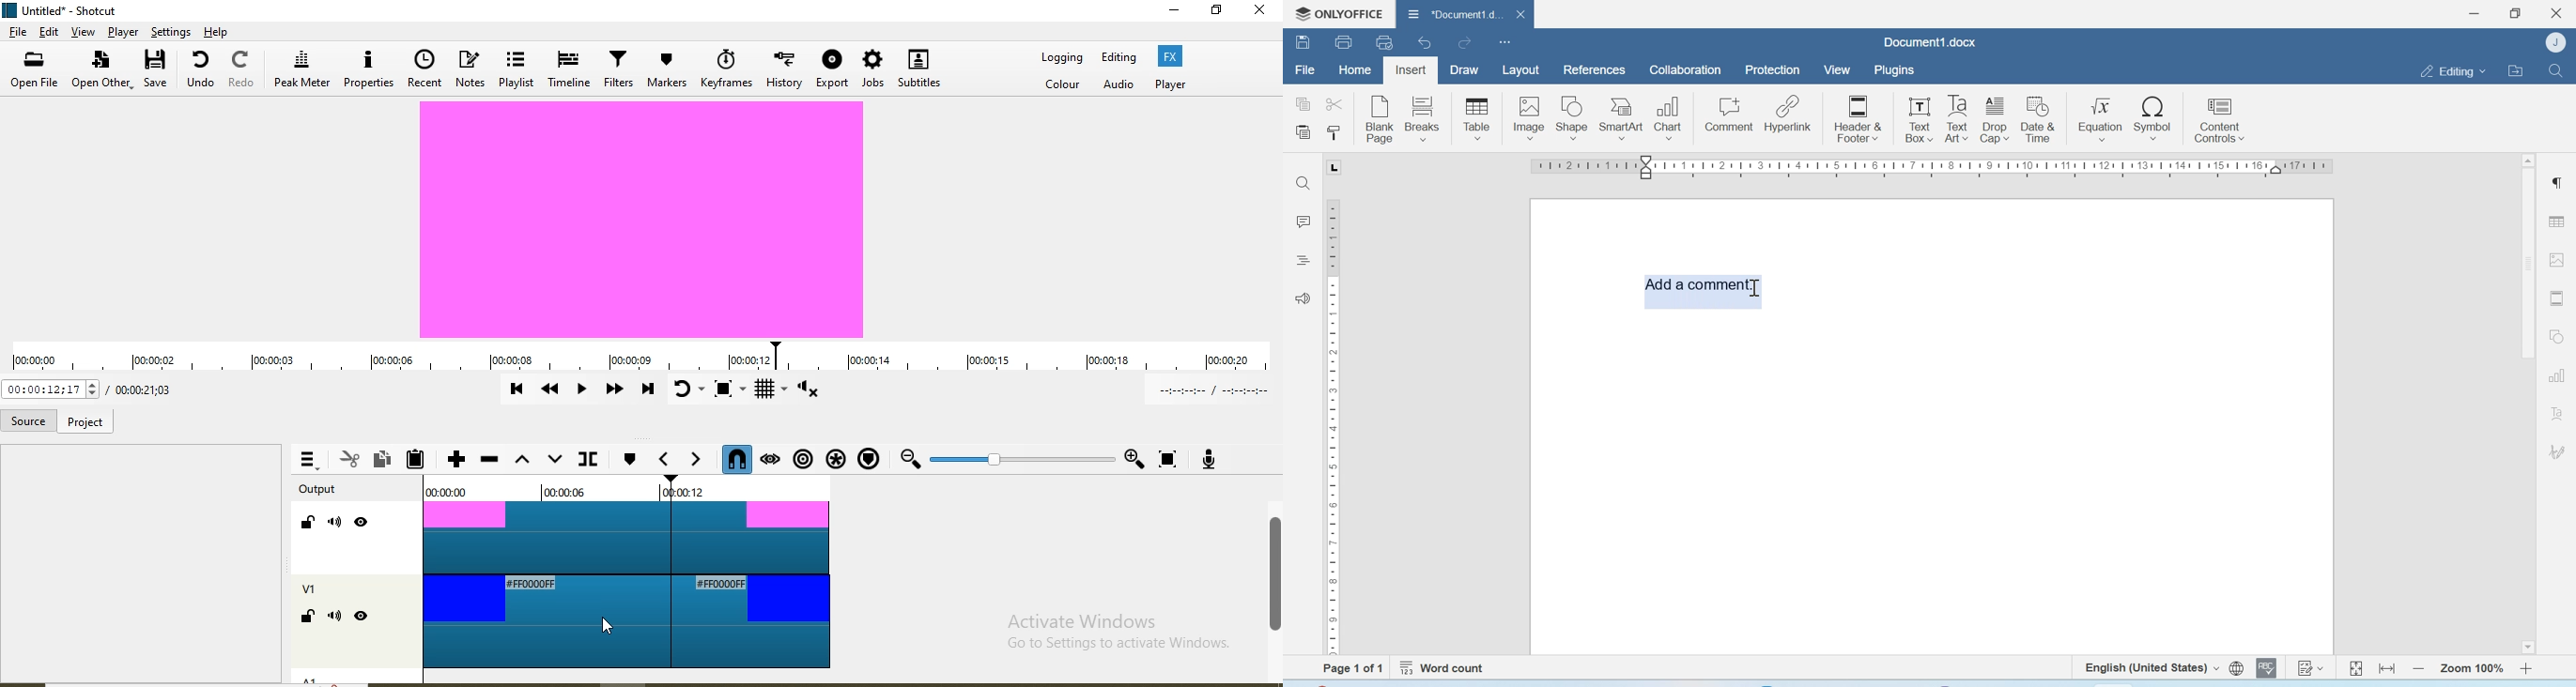  What do you see at coordinates (2154, 117) in the screenshot?
I see `Symbol` at bounding box center [2154, 117].